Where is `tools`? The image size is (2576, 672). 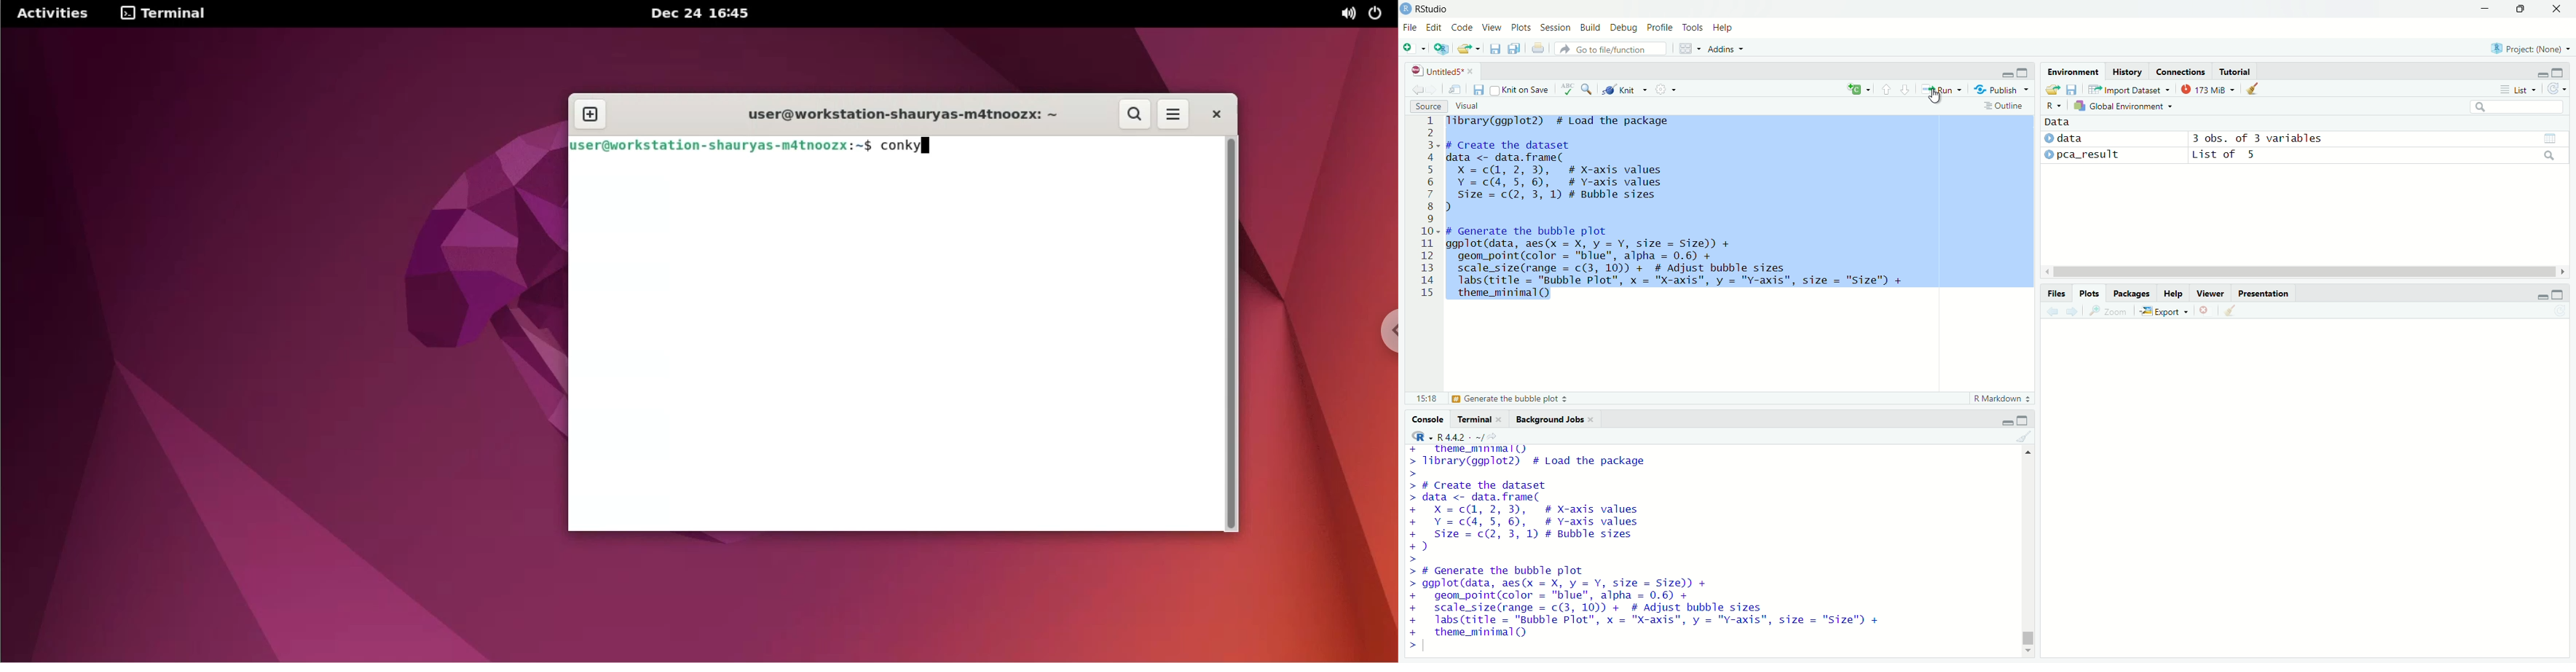
tools is located at coordinates (1694, 27).